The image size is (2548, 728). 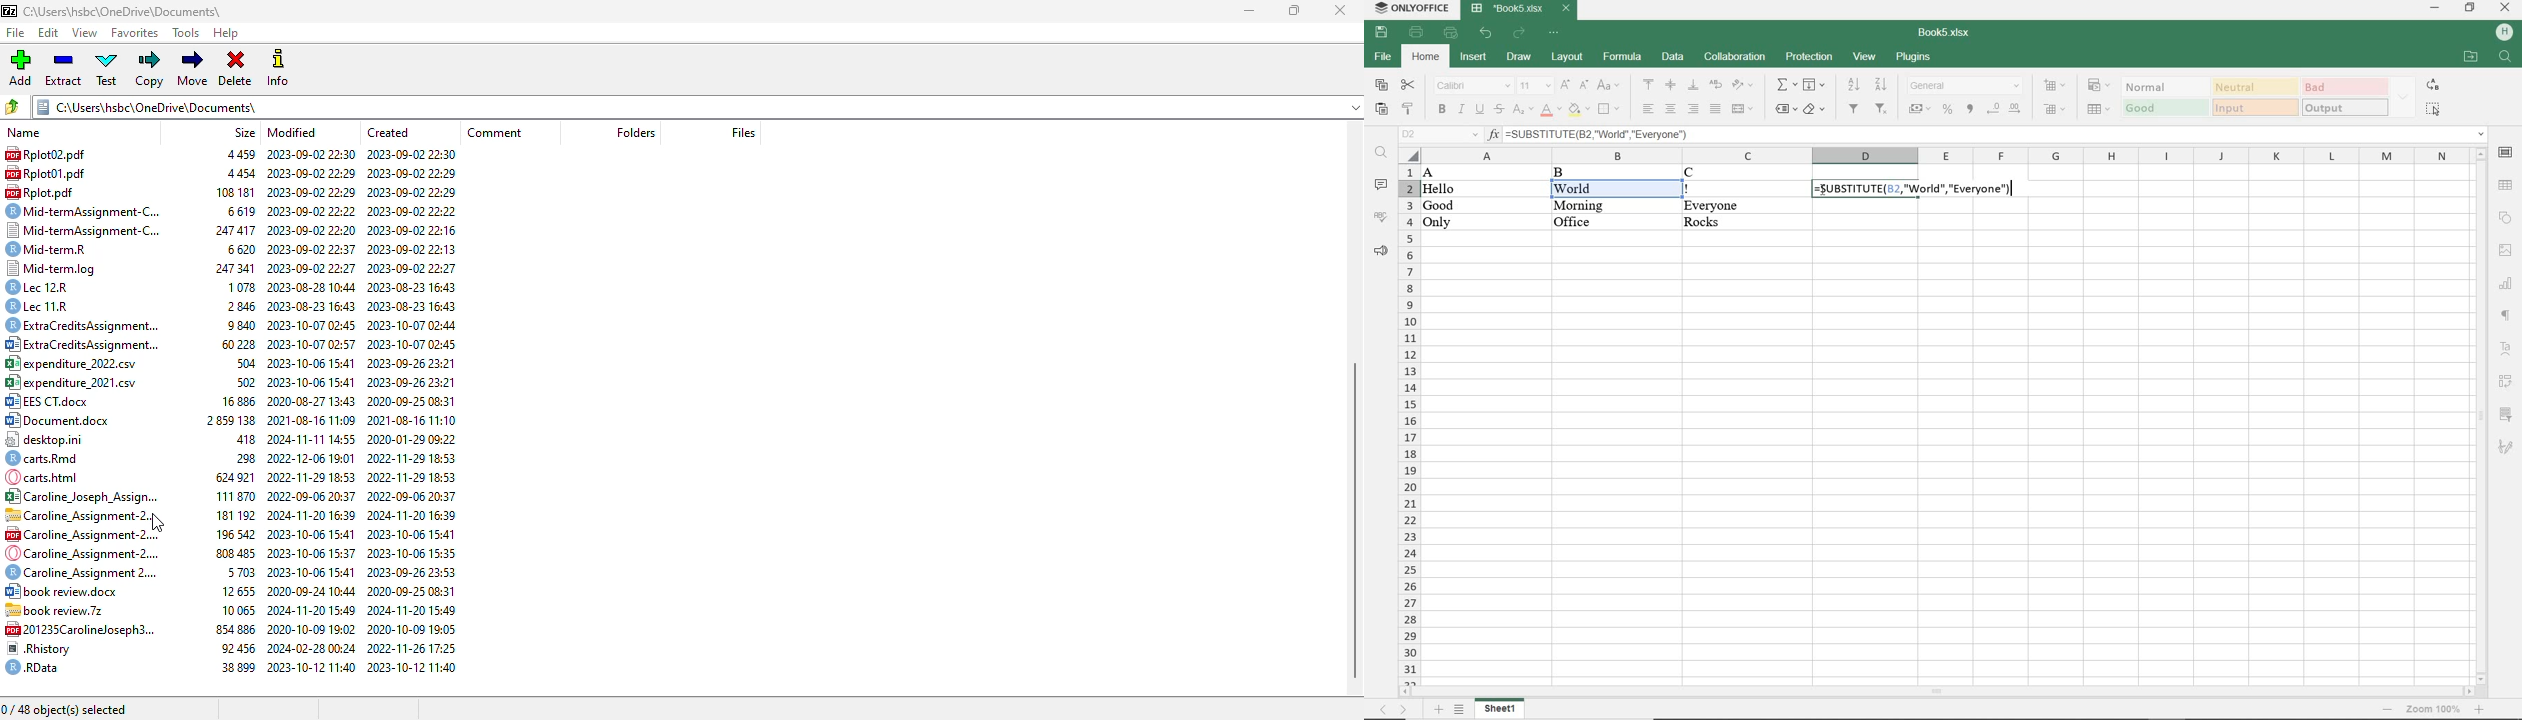 What do you see at coordinates (2006, 109) in the screenshot?
I see `change decimal` at bounding box center [2006, 109].